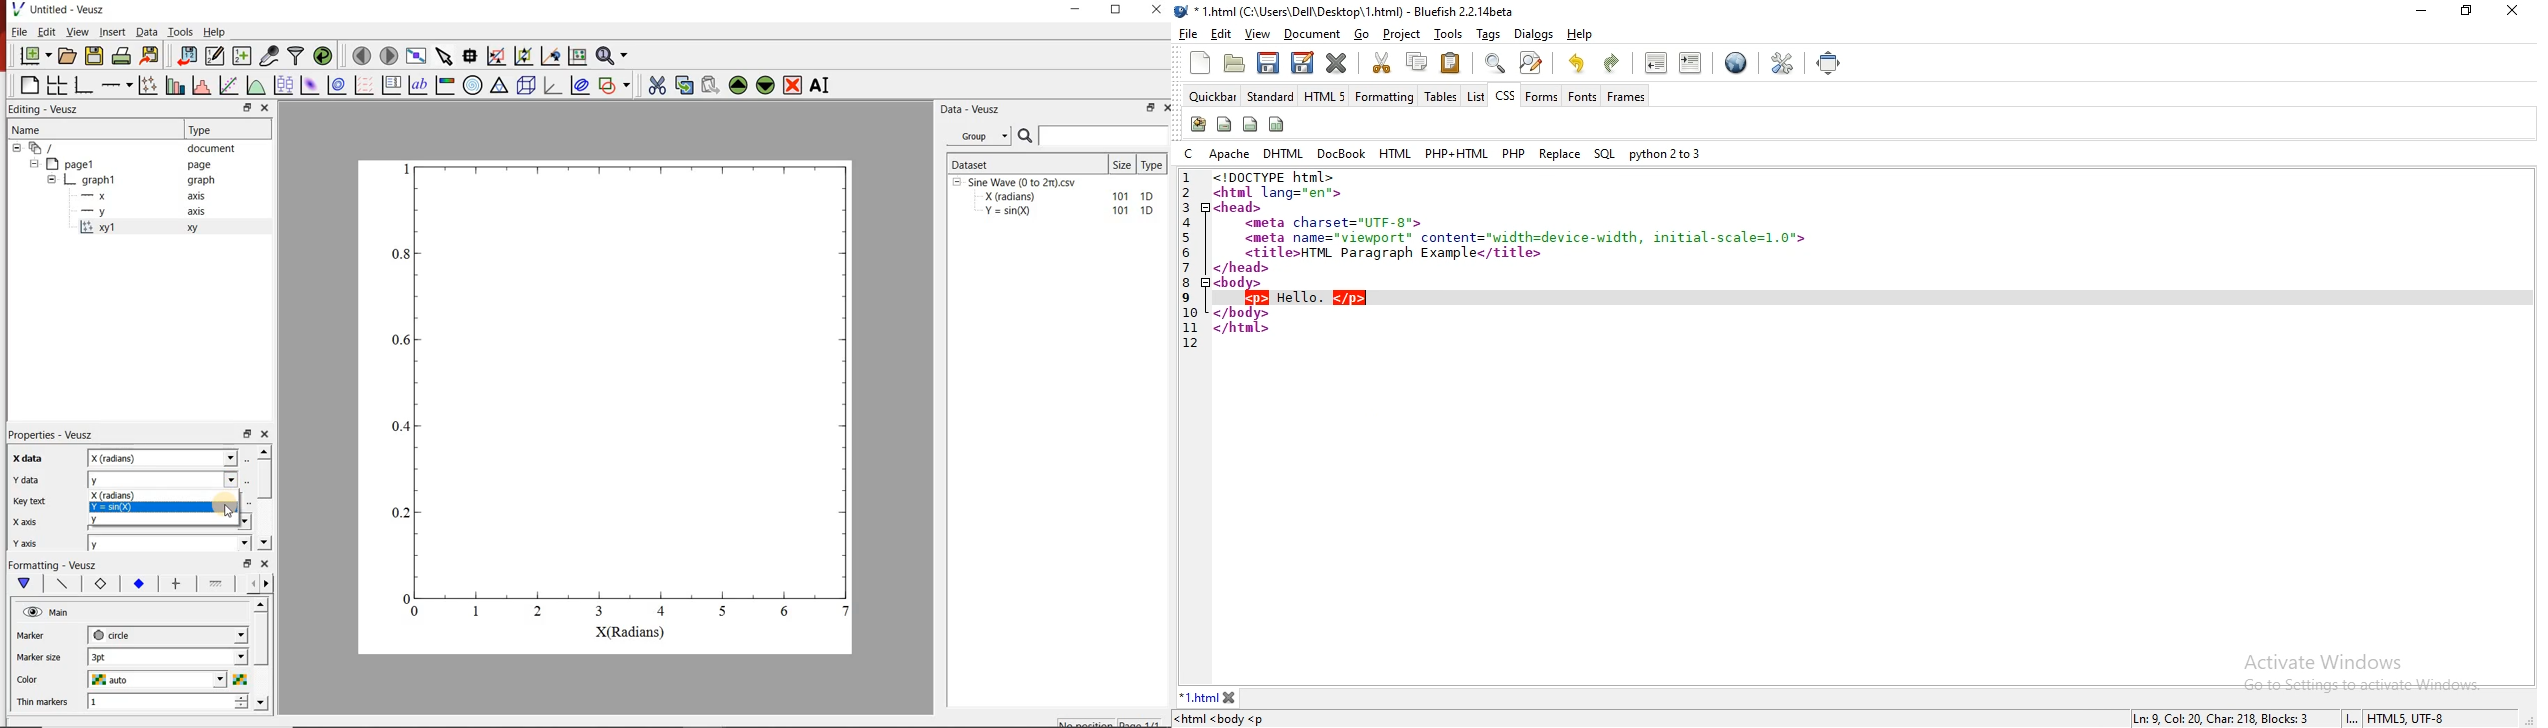 The width and height of the screenshot is (2548, 728). Describe the element at coordinates (46, 109) in the screenshot. I see `Editing - Veusz` at that location.